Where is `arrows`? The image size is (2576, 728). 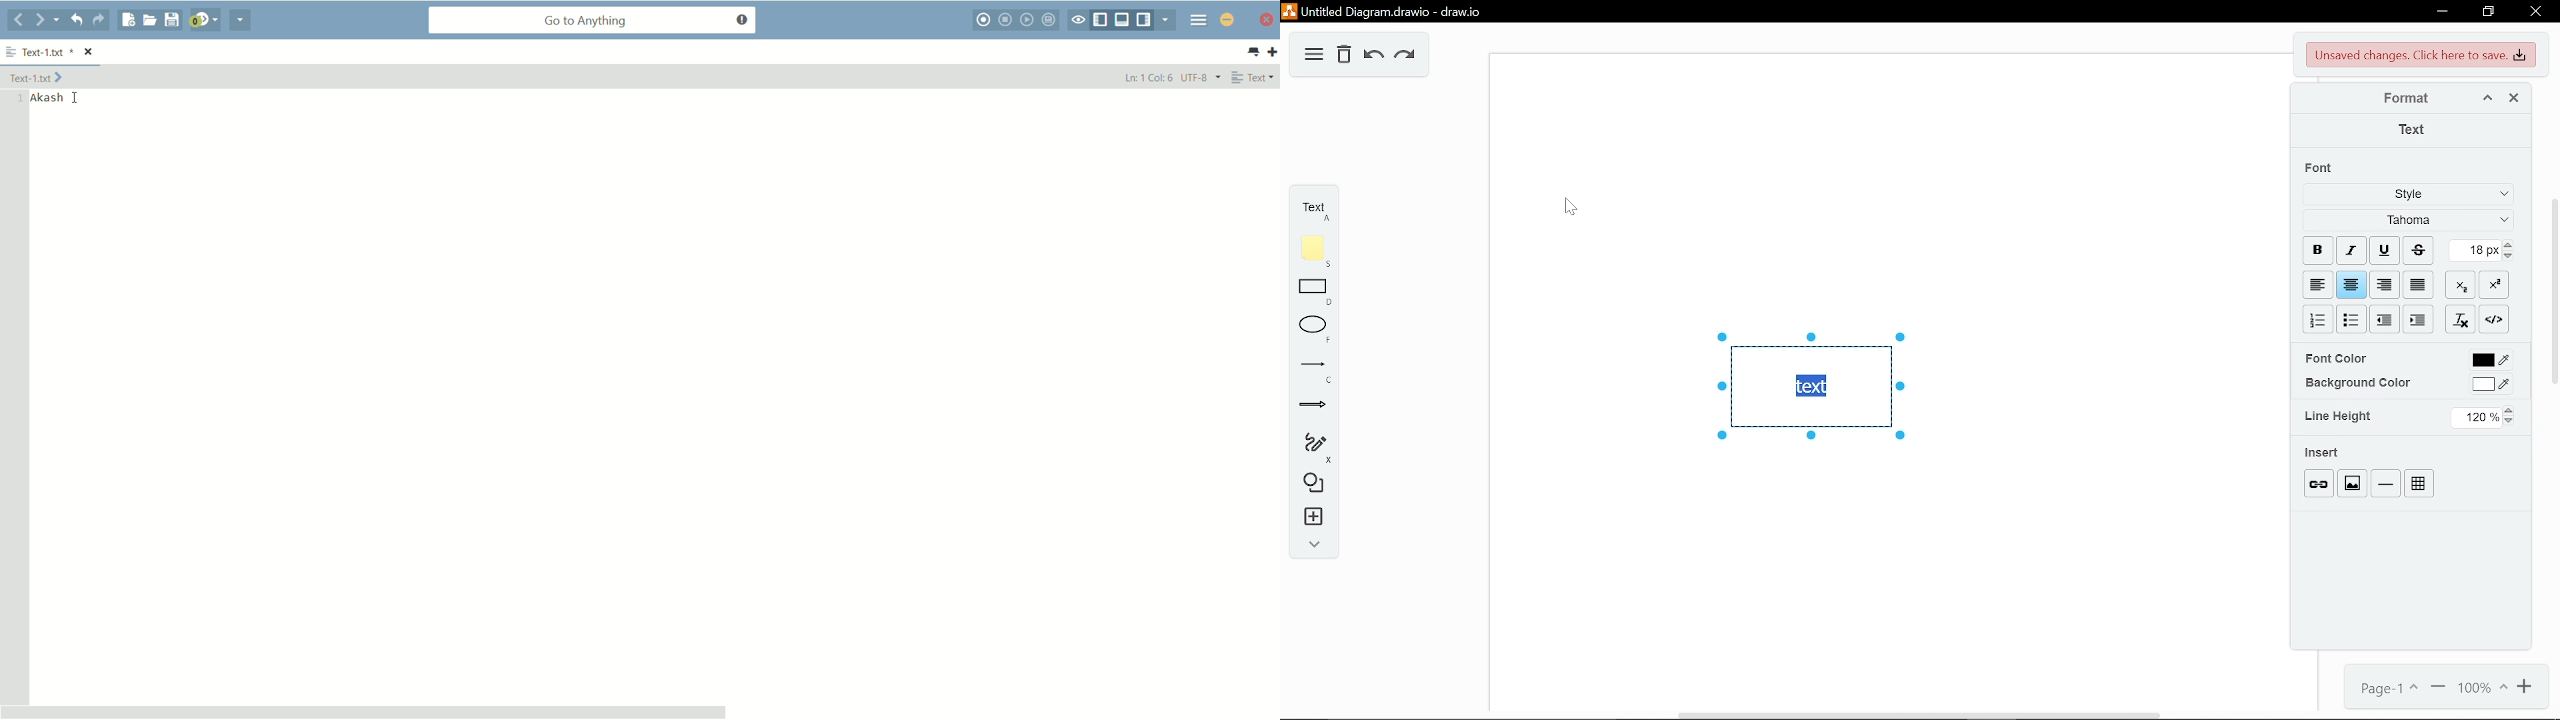 arrows is located at coordinates (1310, 407).